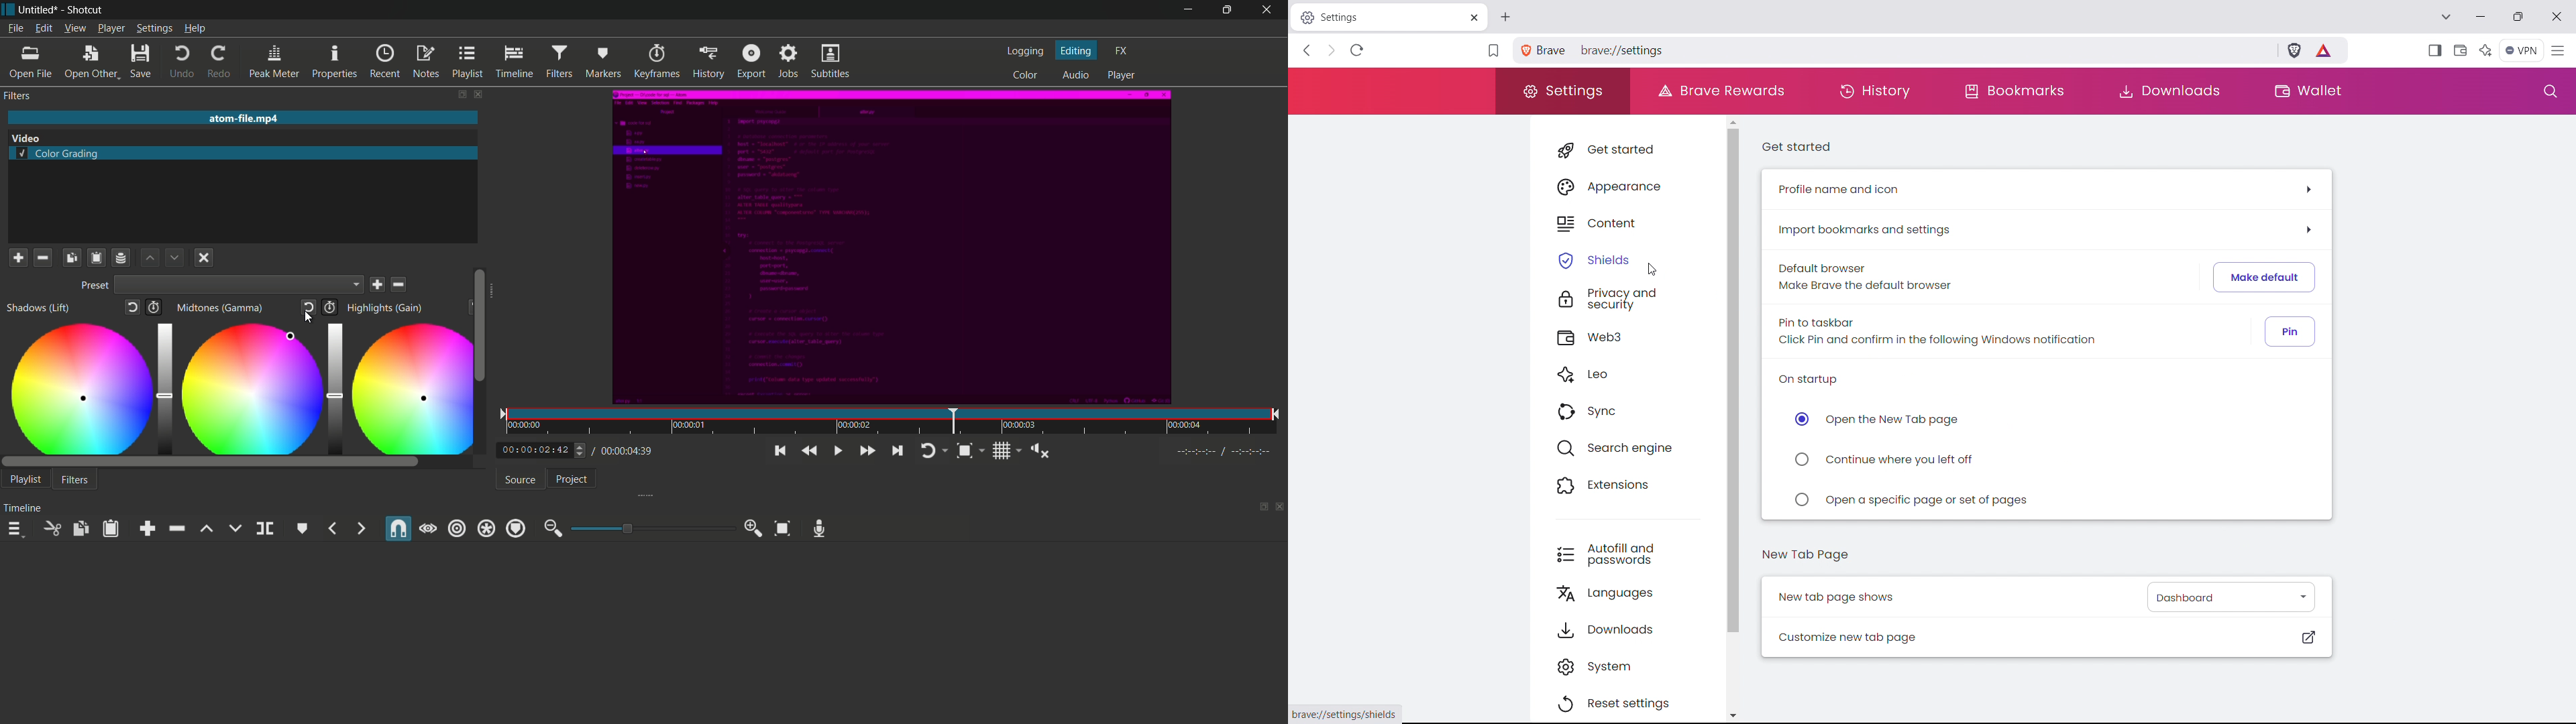 Image resolution: width=2576 pixels, height=728 pixels. I want to click on file menu, so click(17, 29).